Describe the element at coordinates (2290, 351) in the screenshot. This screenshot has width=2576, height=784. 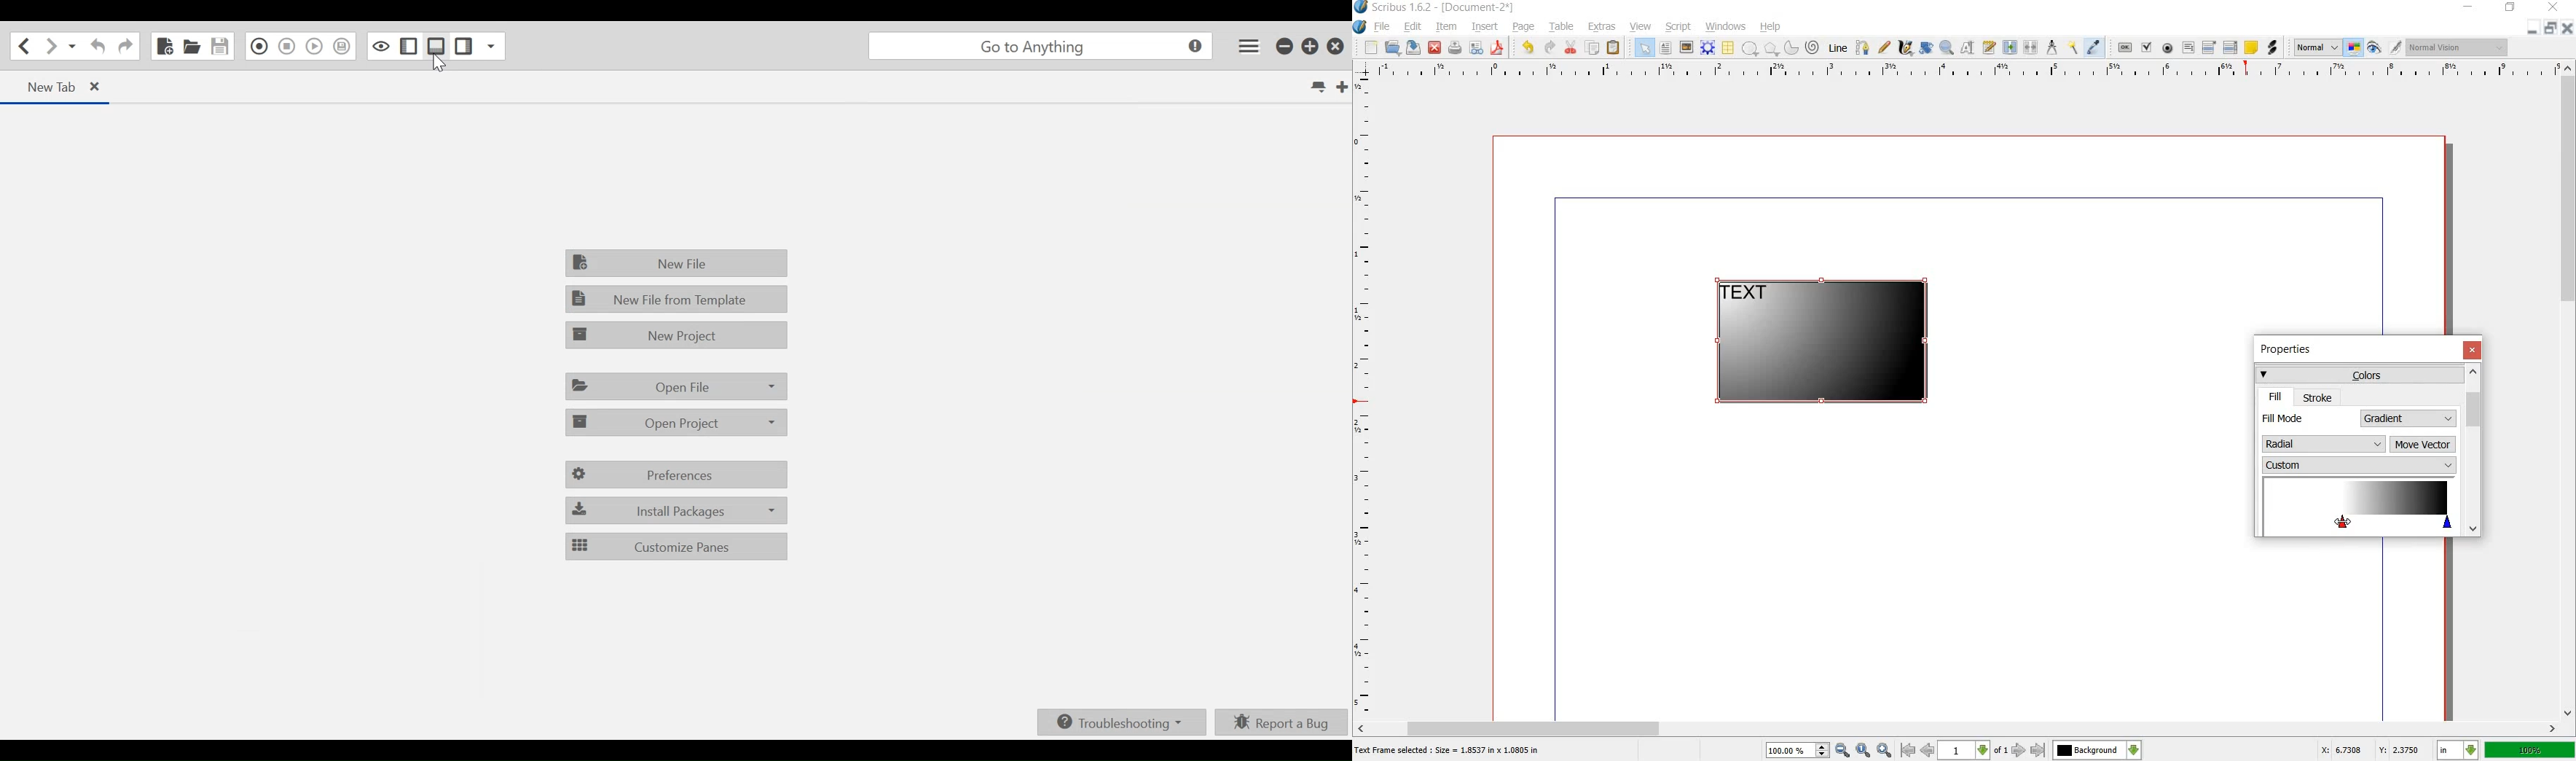
I see `properties` at that location.